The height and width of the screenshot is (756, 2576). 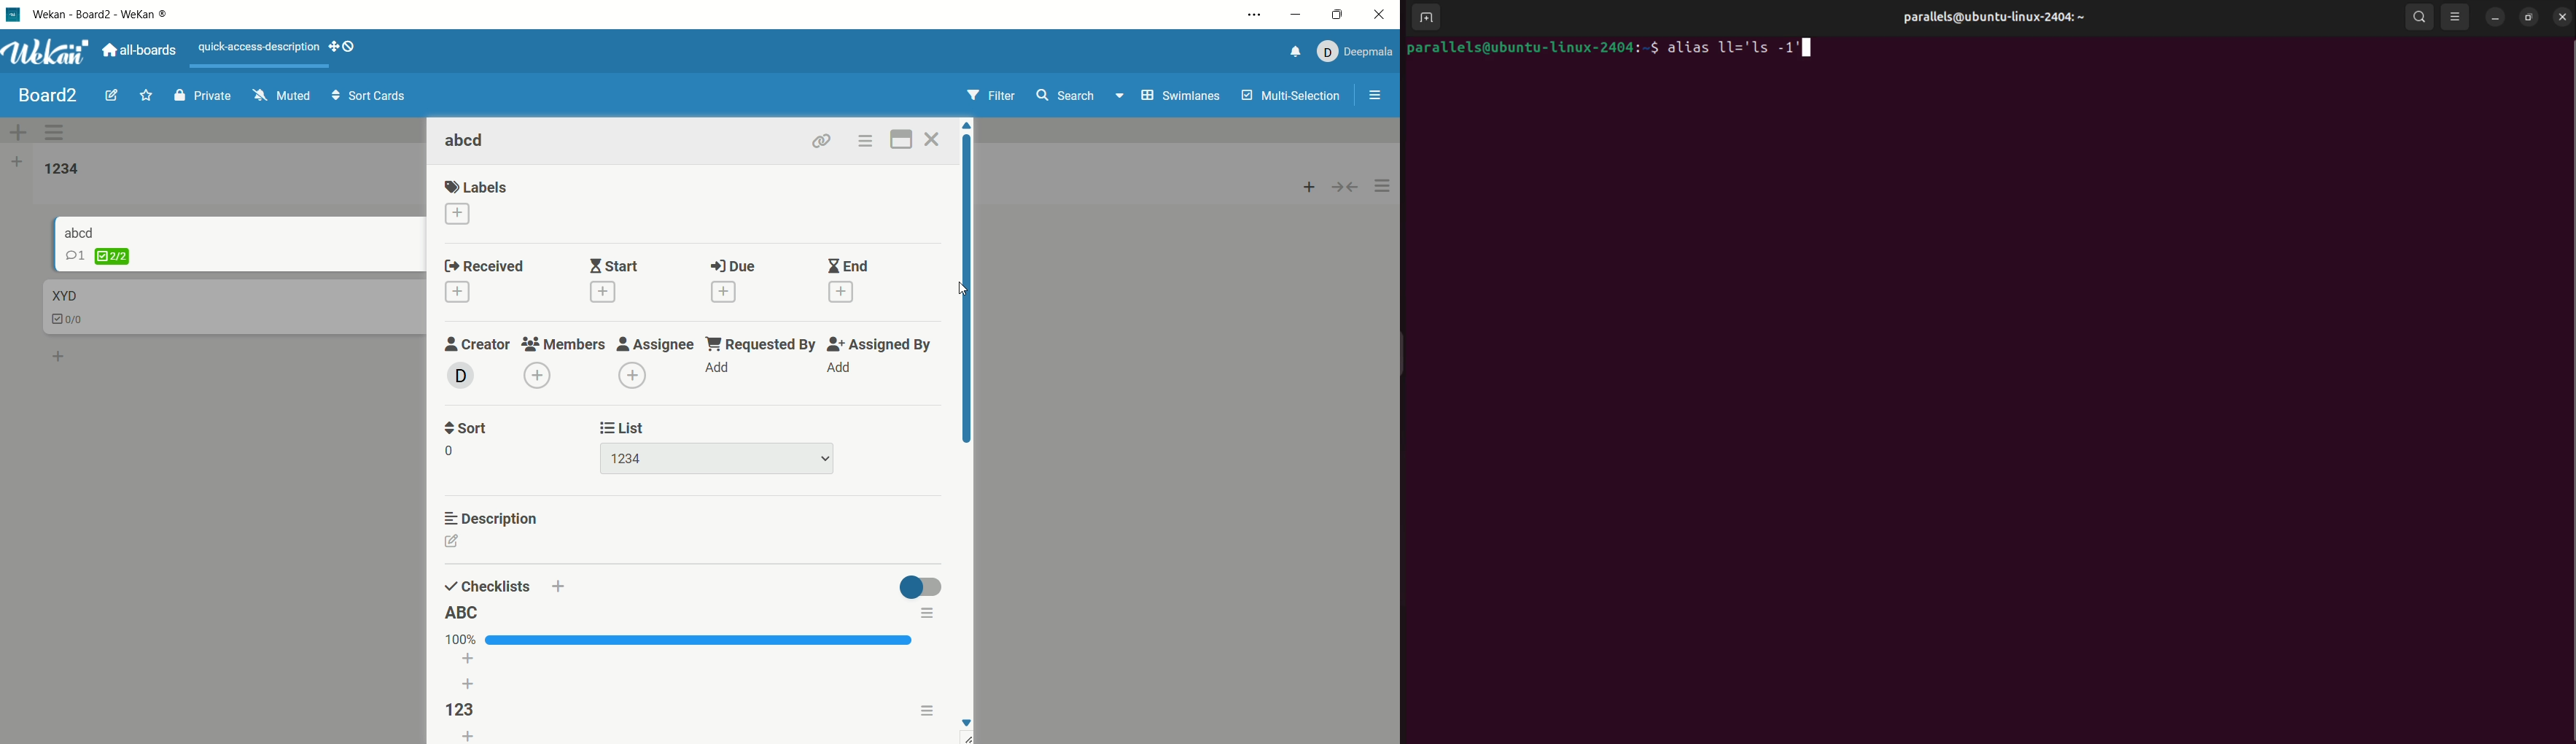 I want to click on add, so click(x=471, y=674).